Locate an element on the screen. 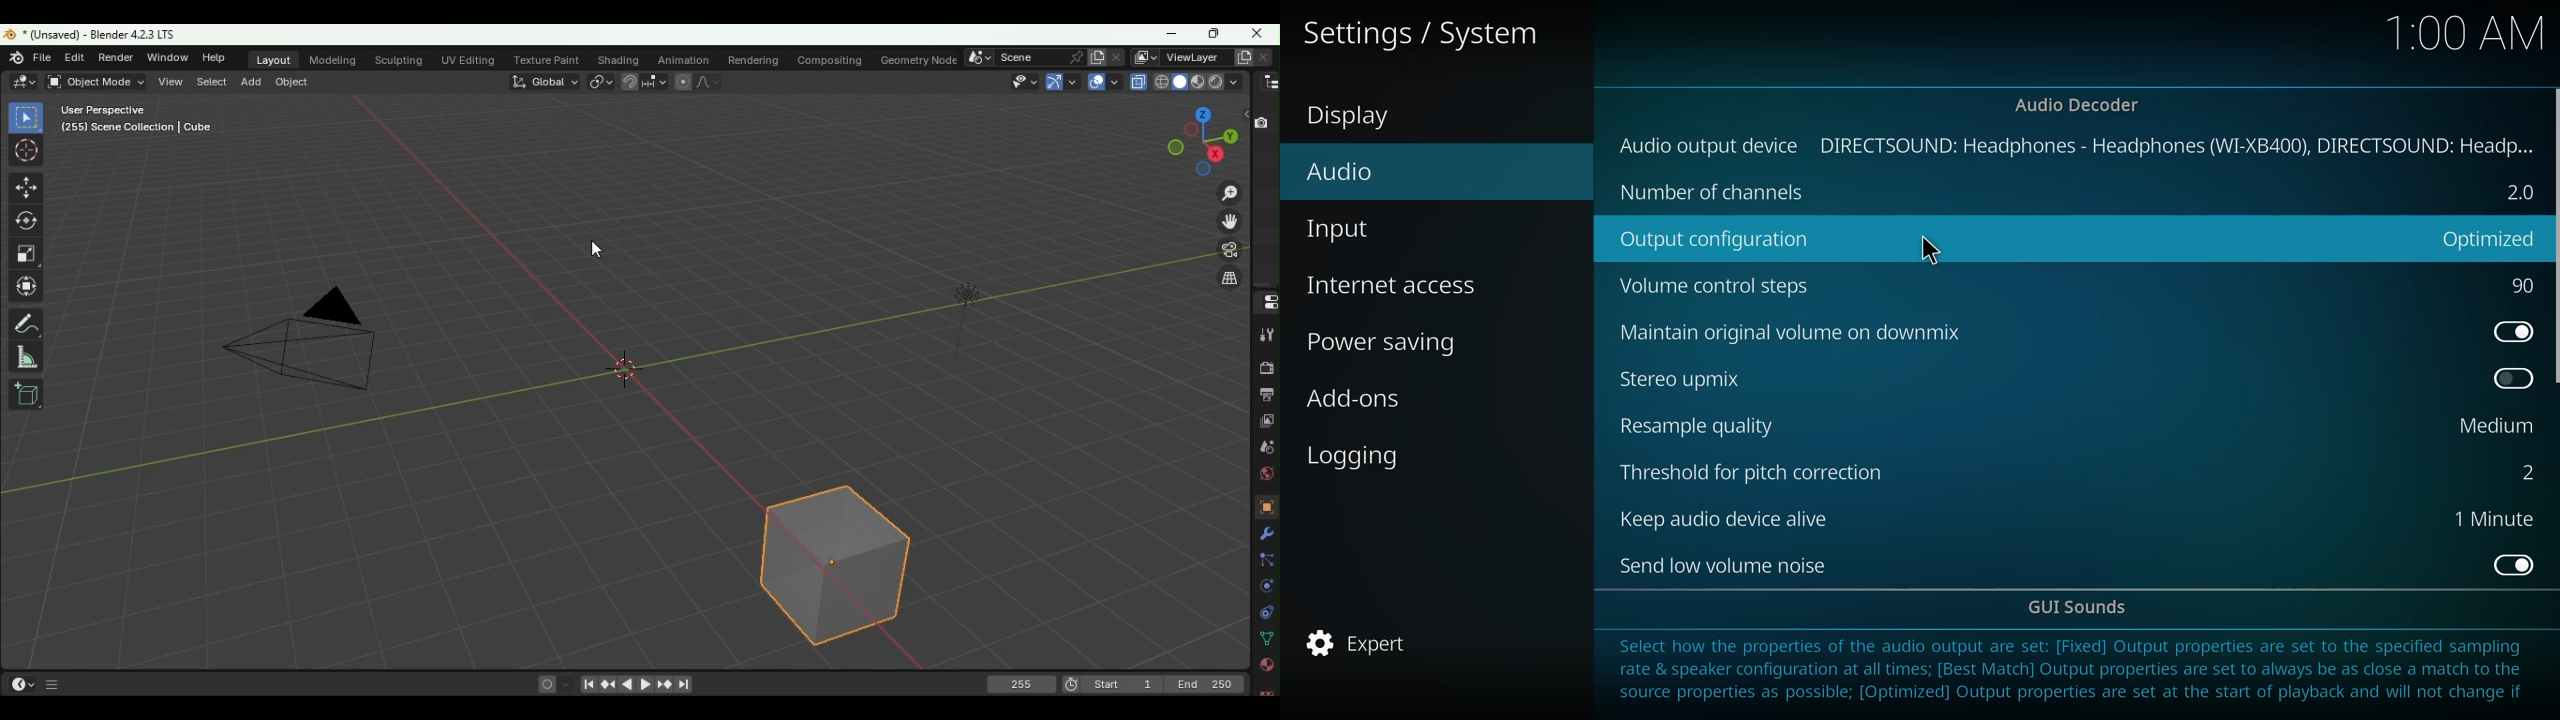 The width and height of the screenshot is (2576, 728). downmix is located at coordinates (1797, 333).